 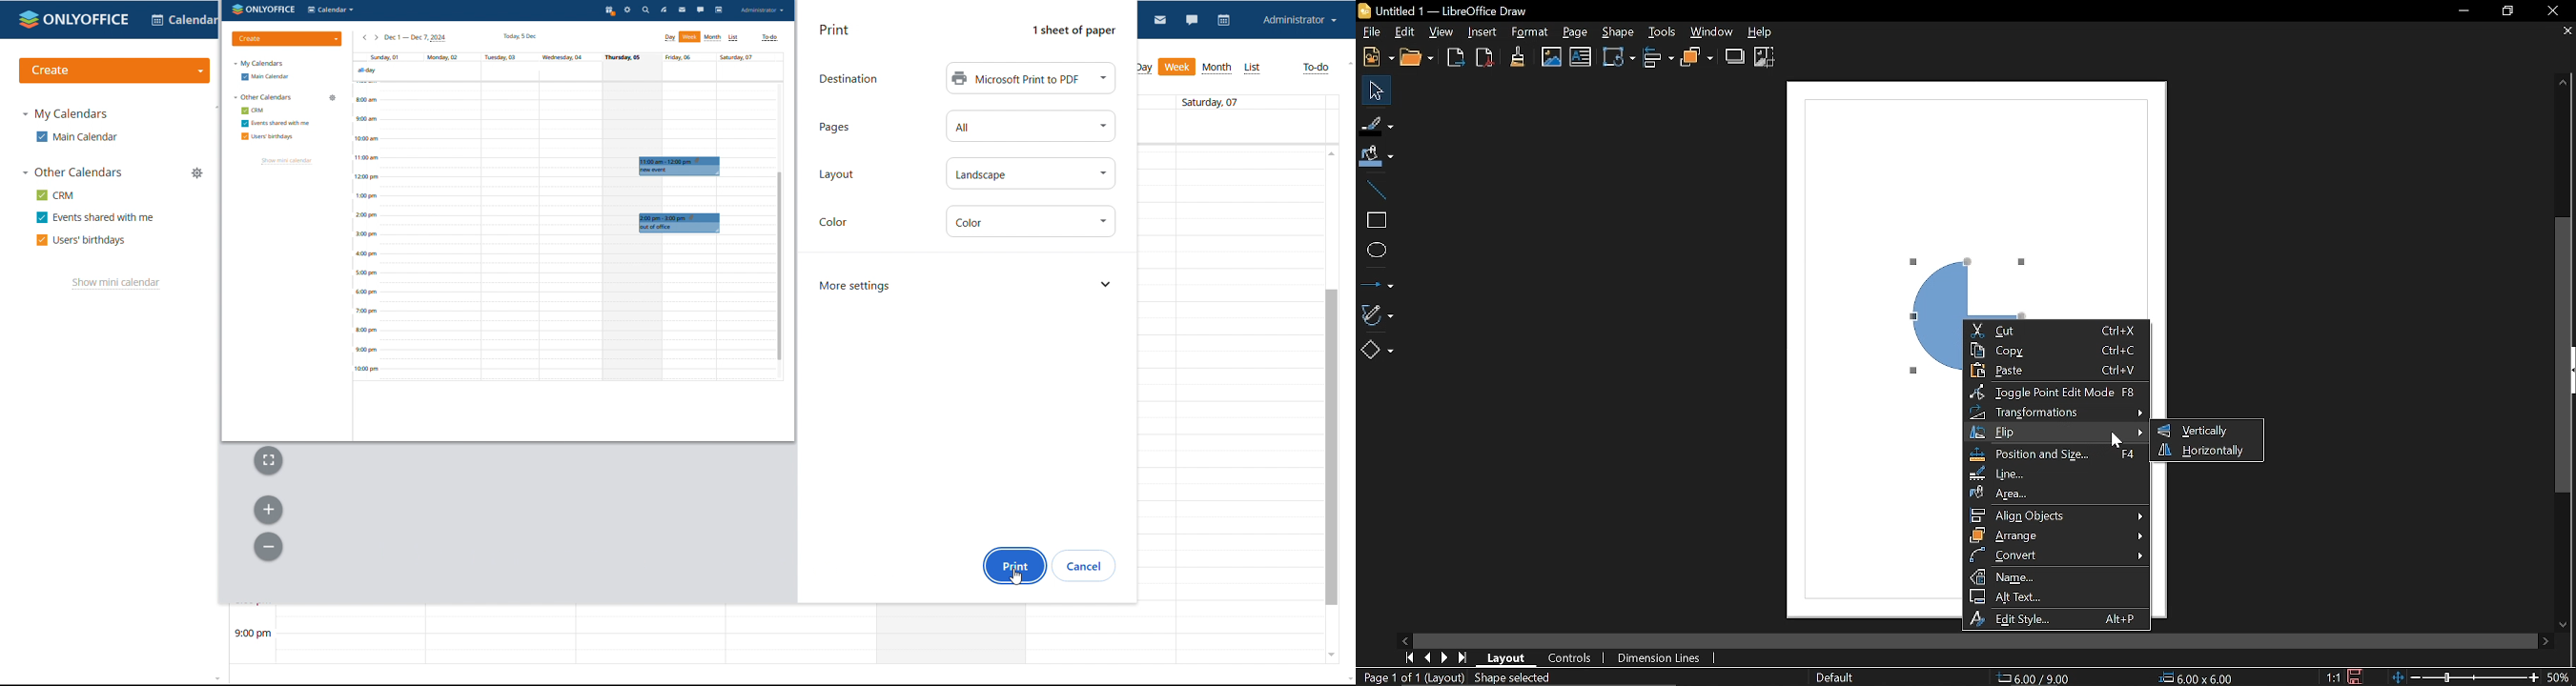 What do you see at coordinates (1480, 33) in the screenshot?
I see `Insert` at bounding box center [1480, 33].